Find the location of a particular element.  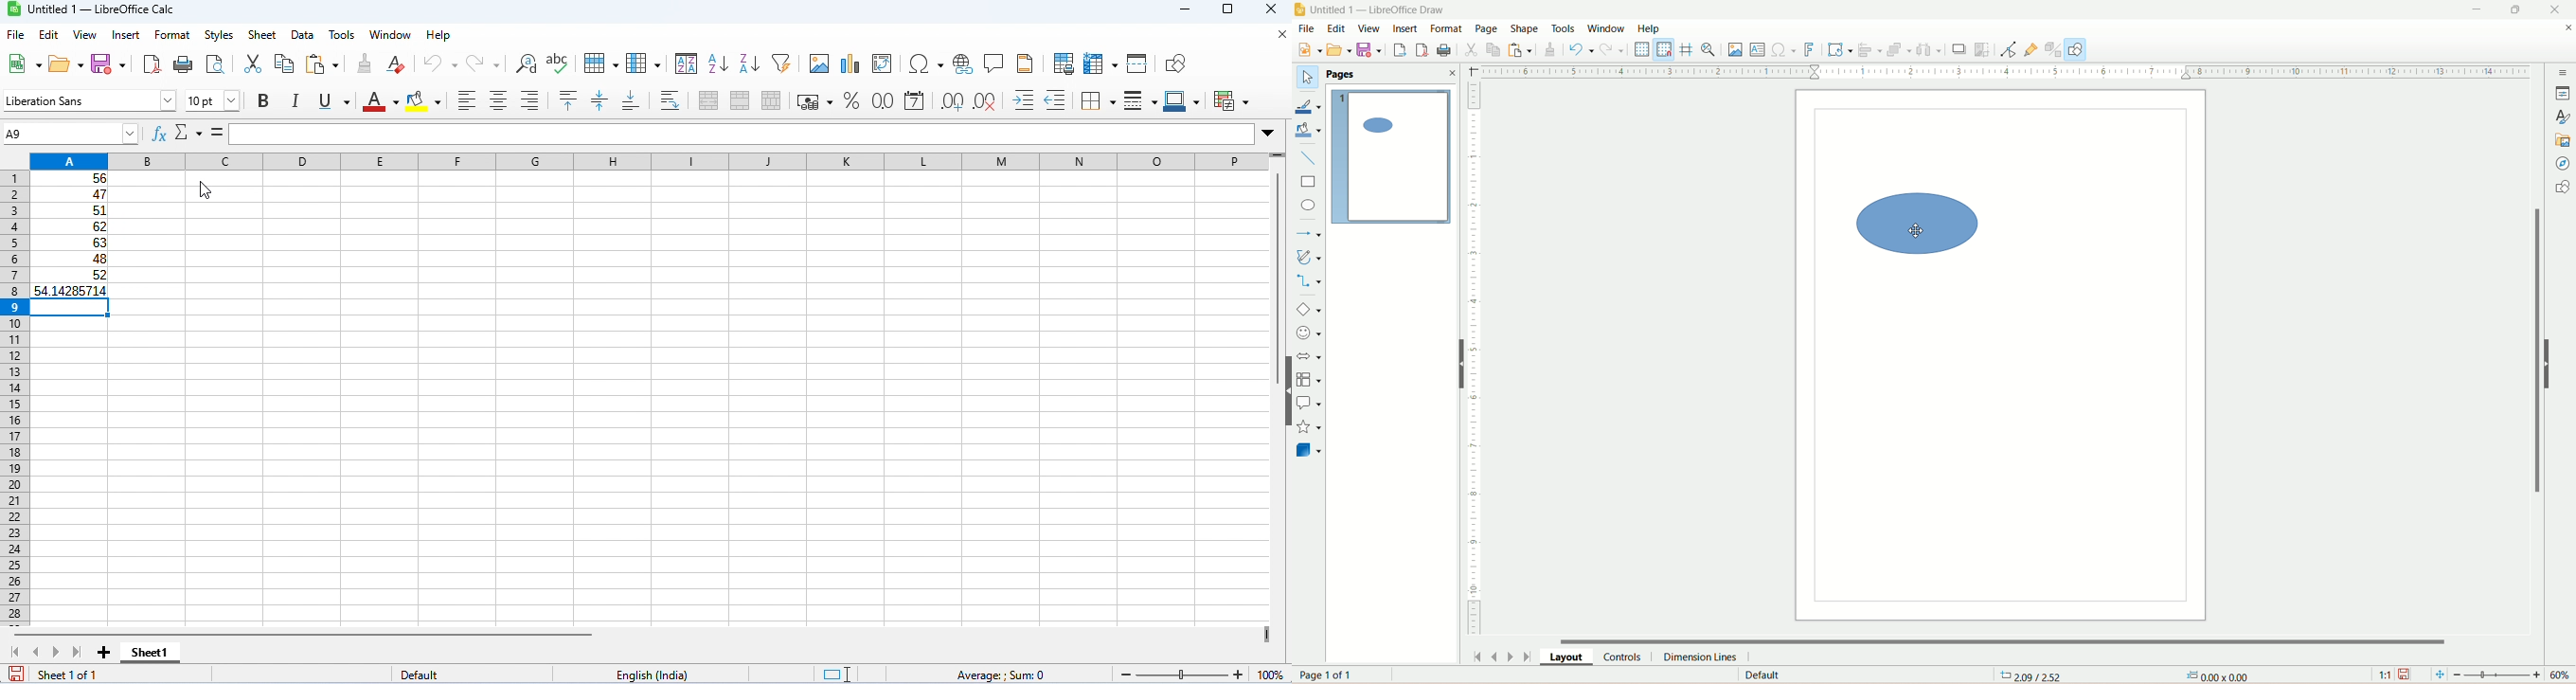

tools is located at coordinates (1563, 30).